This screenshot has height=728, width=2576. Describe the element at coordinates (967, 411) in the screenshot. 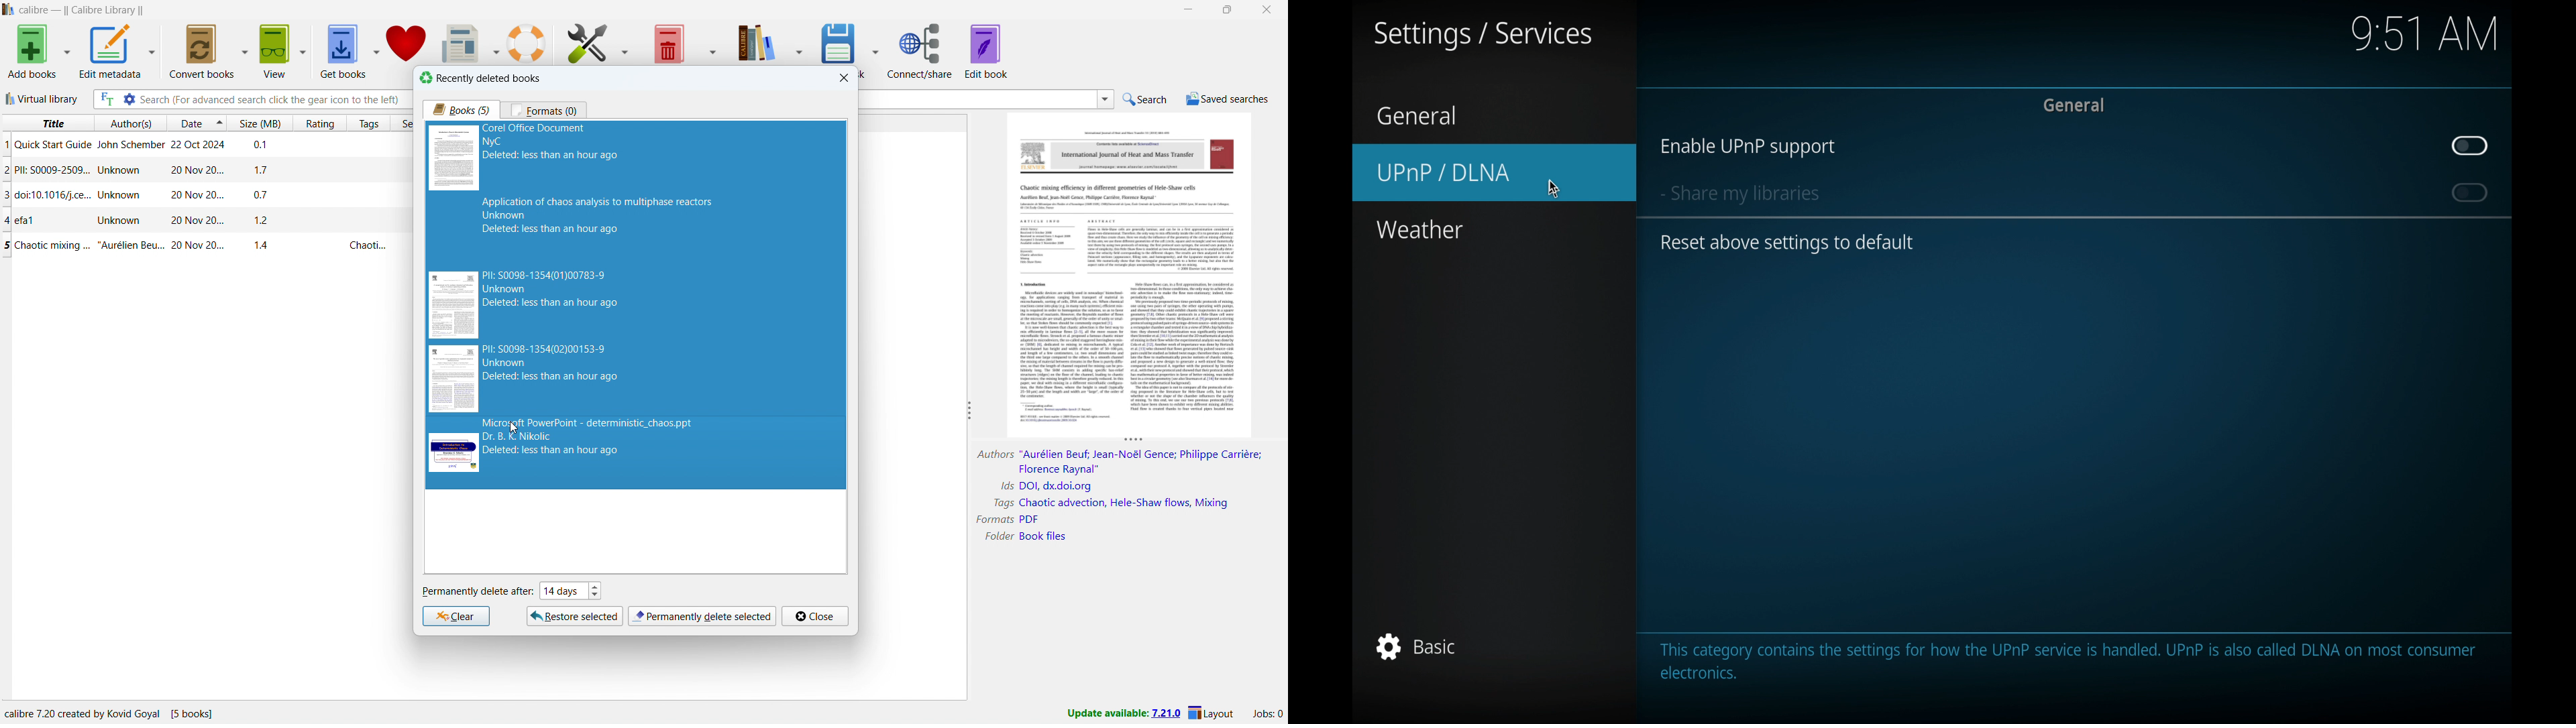

I see `resize` at that location.